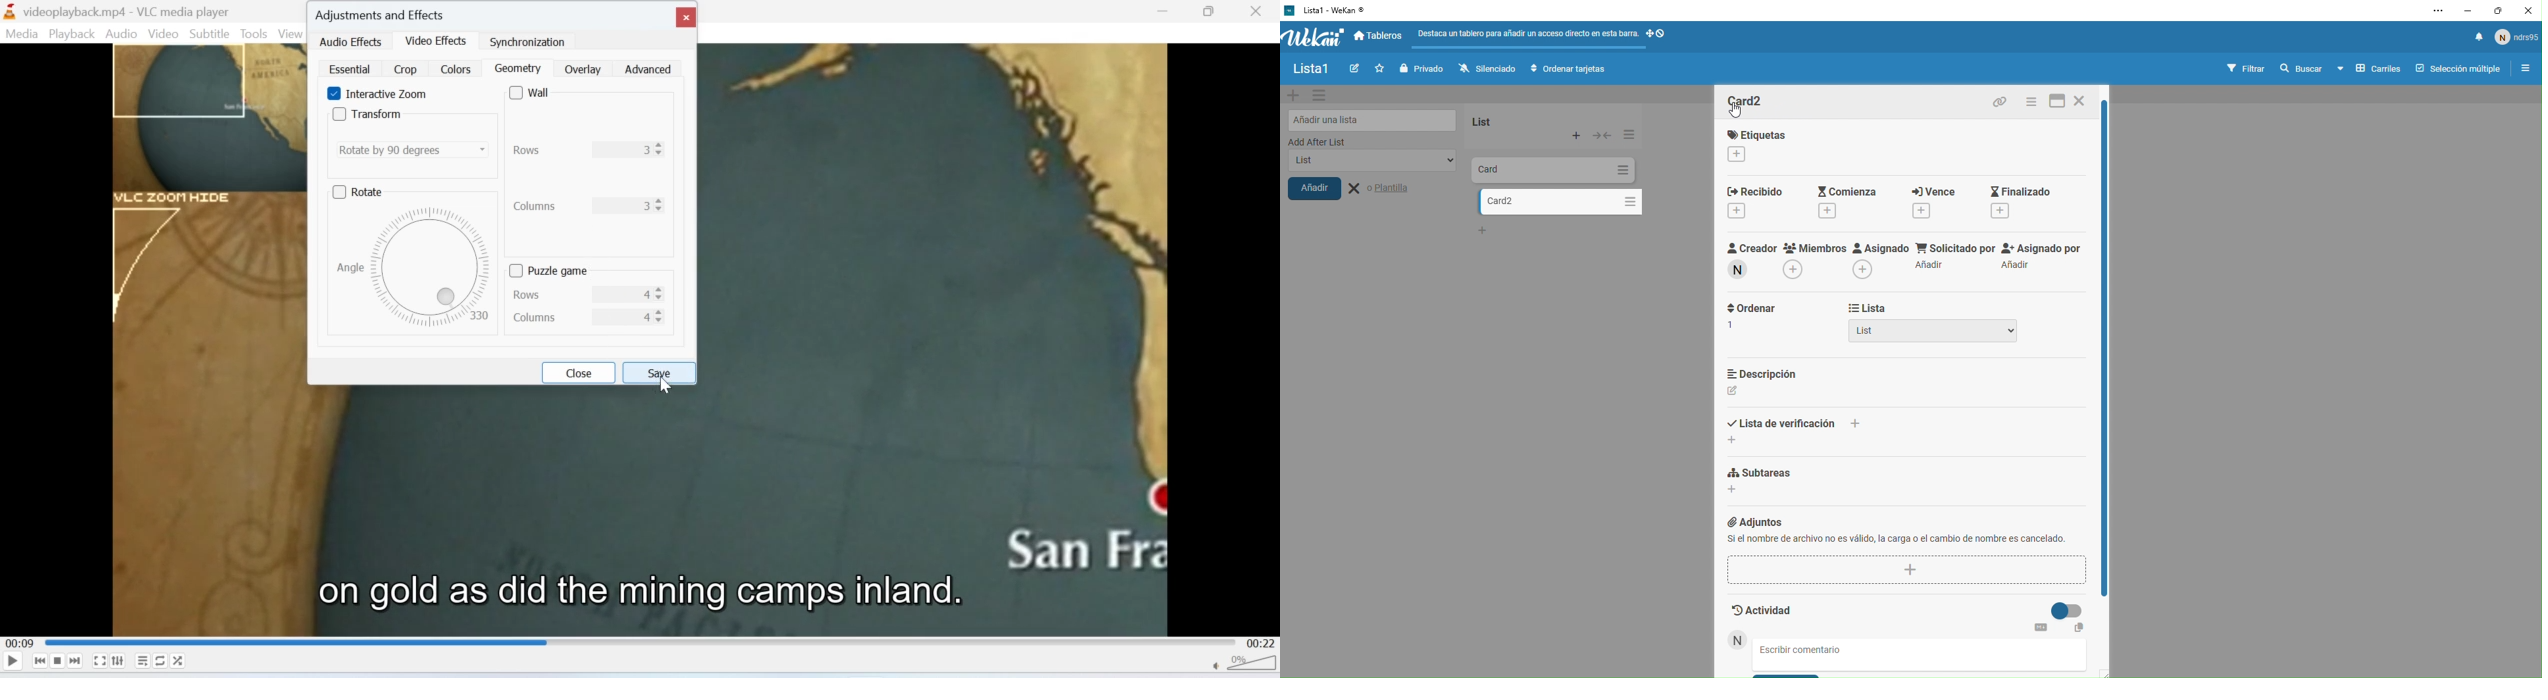 The image size is (2548, 700). Describe the element at coordinates (1389, 189) in the screenshot. I see `Plantilla` at that location.